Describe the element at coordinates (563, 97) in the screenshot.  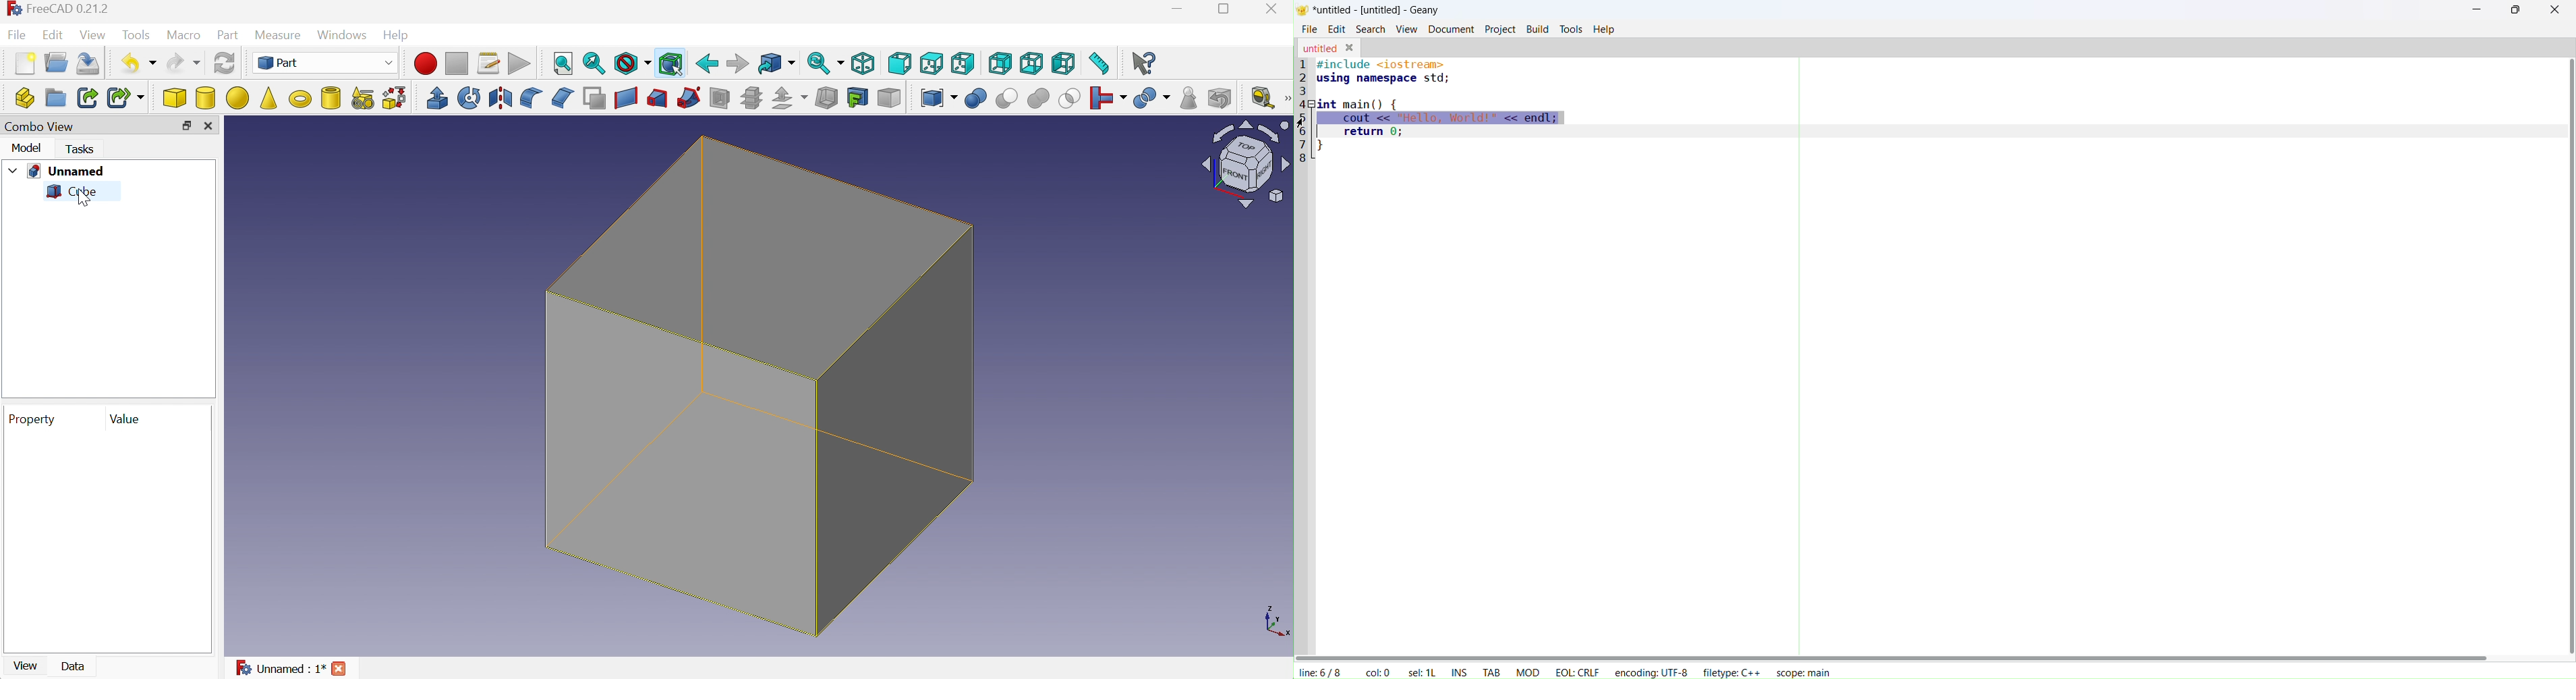
I see `Chamfer` at that location.